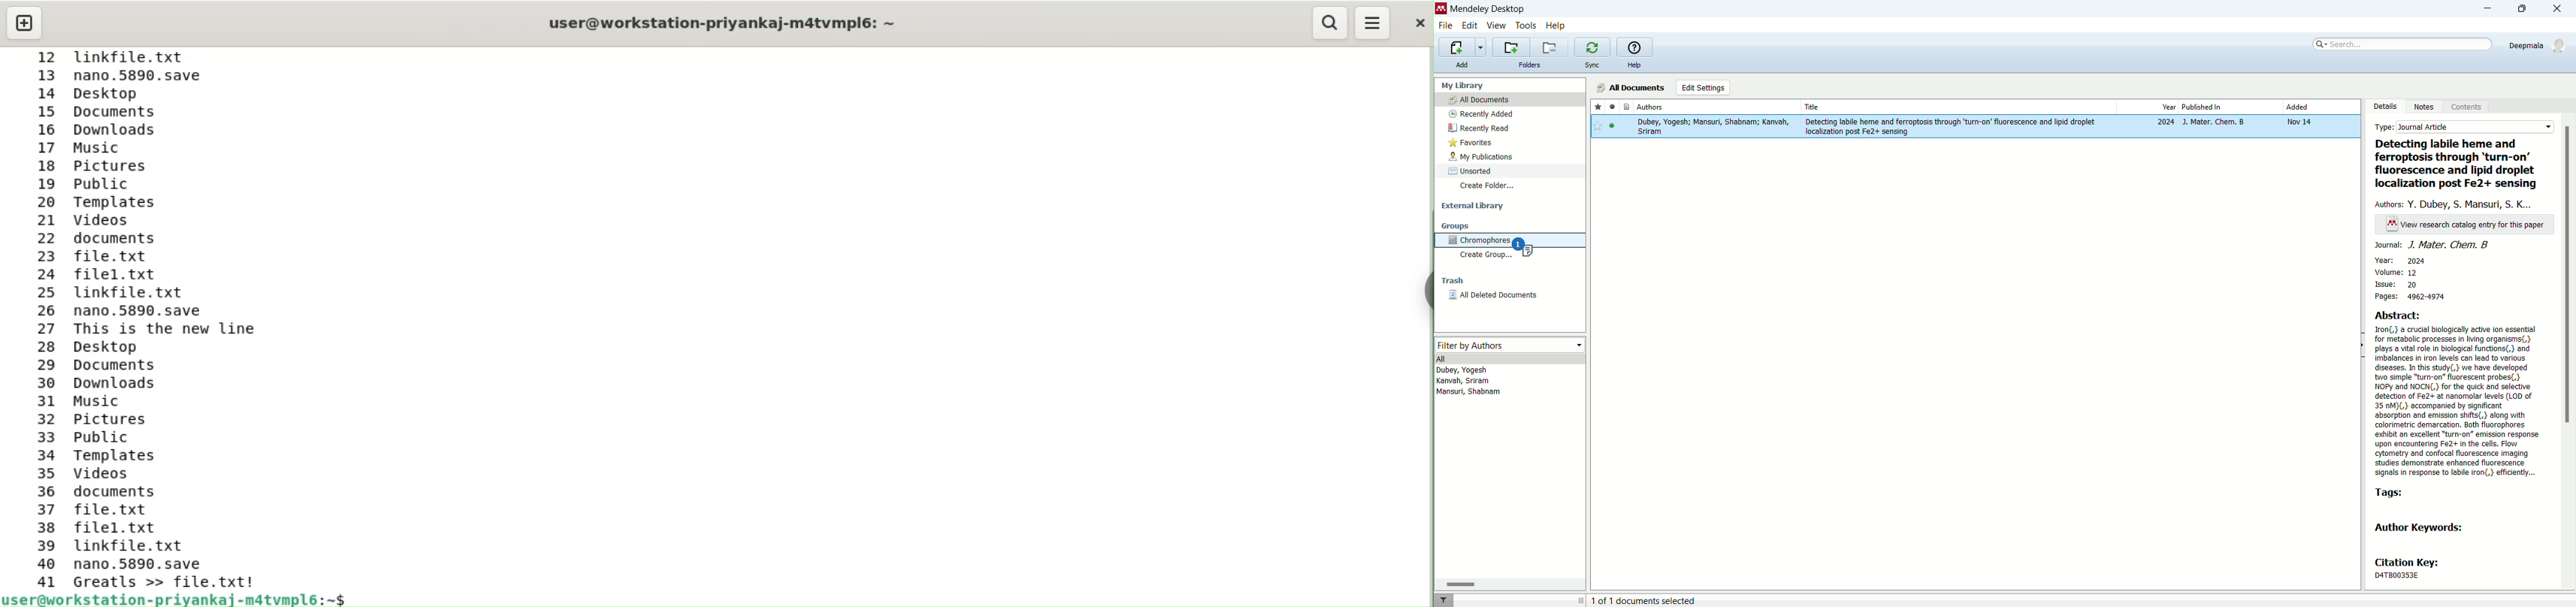 The height and width of the screenshot is (616, 2576). I want to click on notes, so click(2427, 107).